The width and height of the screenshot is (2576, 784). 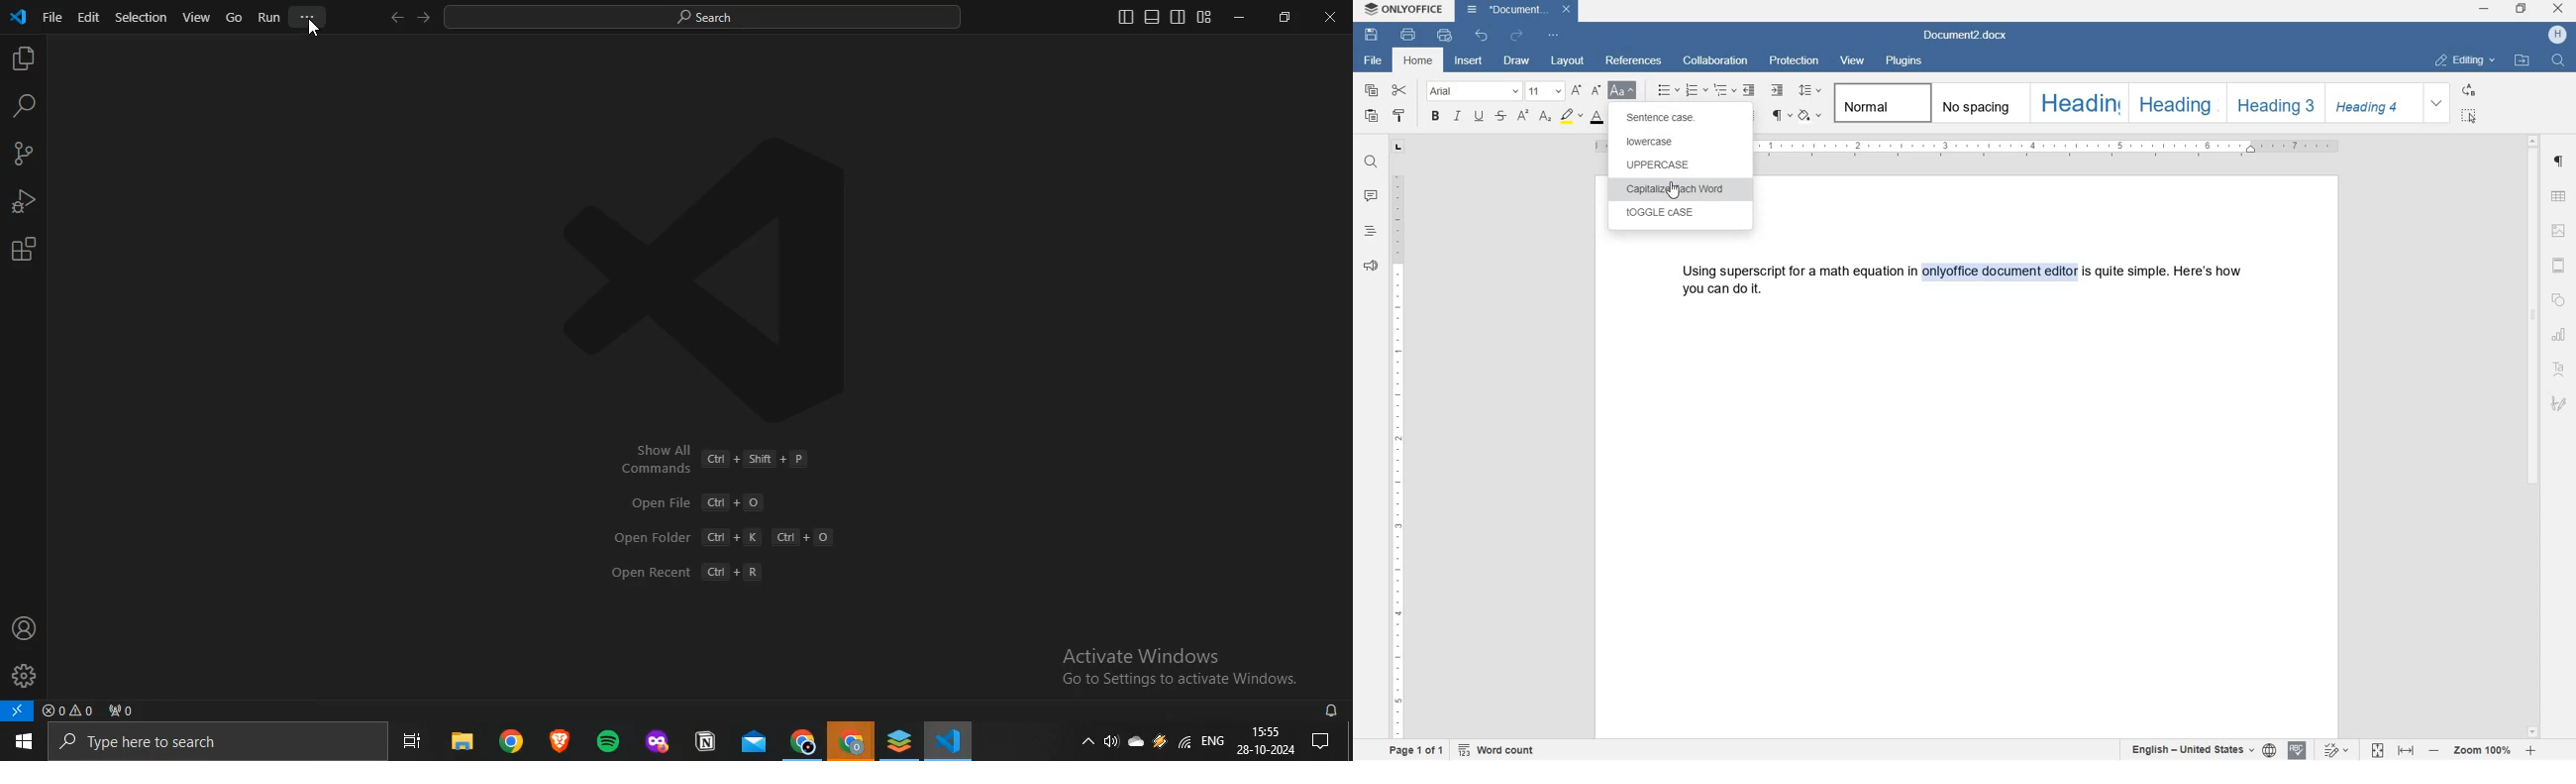 I want to click on change case, so click(x=1624, y=91).